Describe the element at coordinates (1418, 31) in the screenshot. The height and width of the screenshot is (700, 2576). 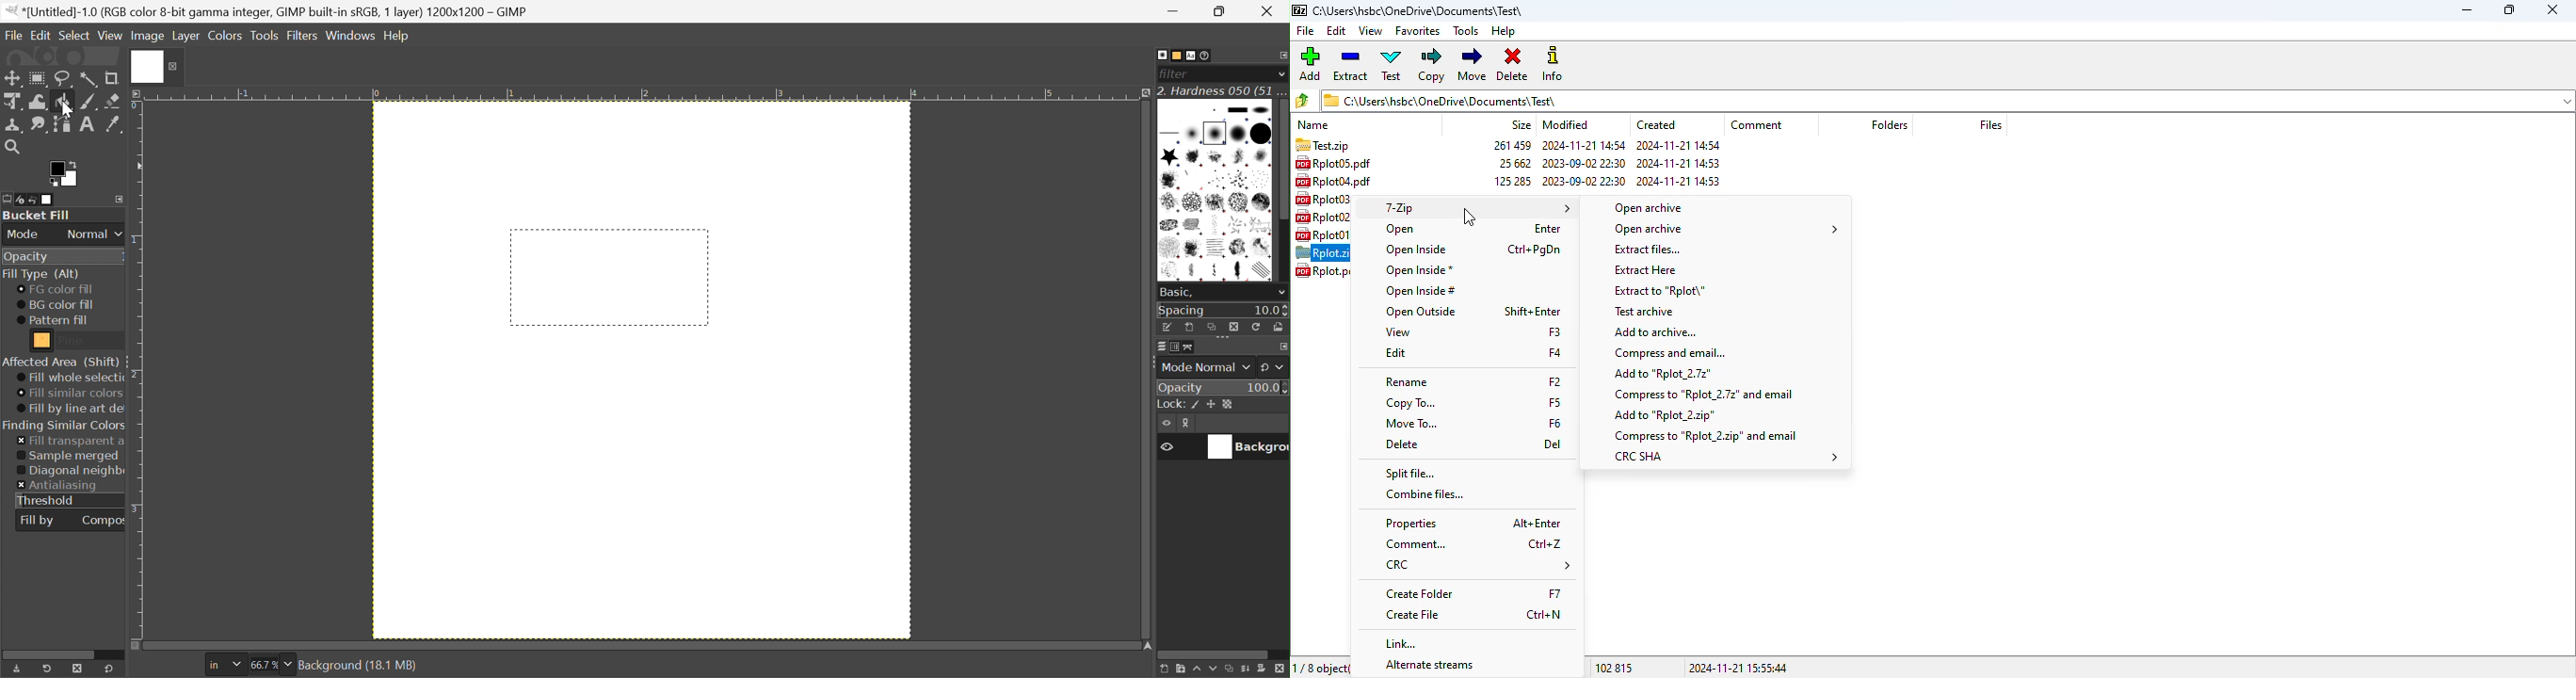
I see `favorites` at that location.